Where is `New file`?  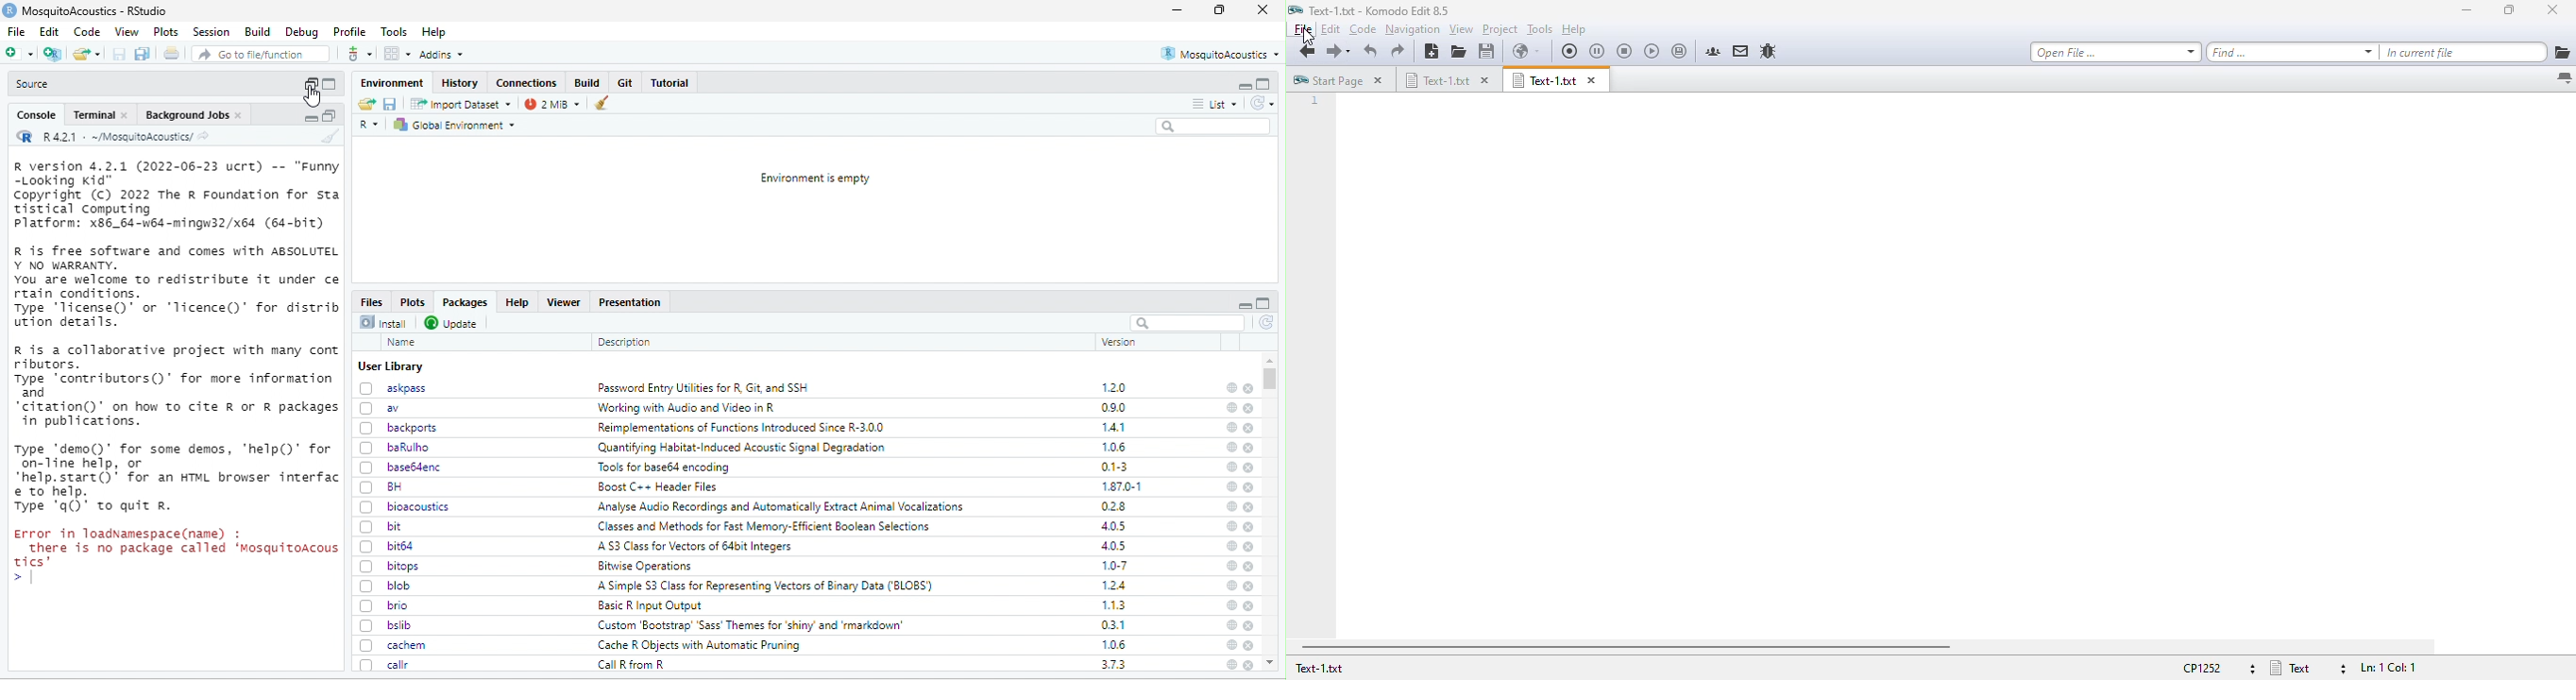 New file is located at coordinates (23, 53).